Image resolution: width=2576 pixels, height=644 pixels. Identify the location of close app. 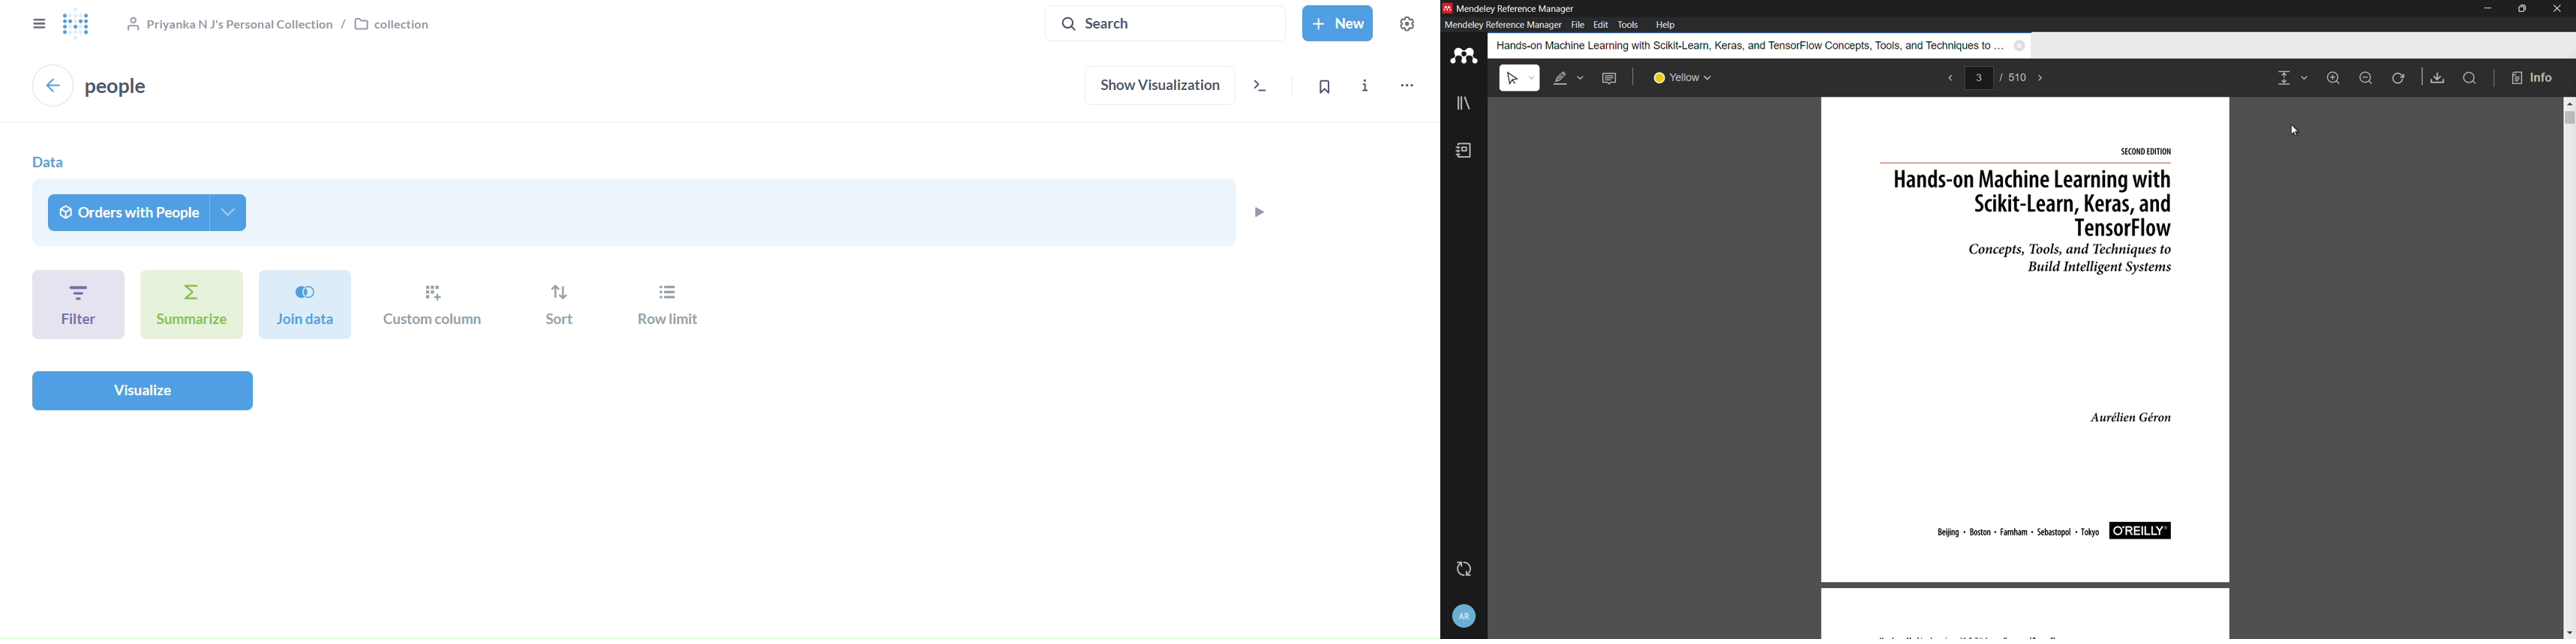
(2559, 9).